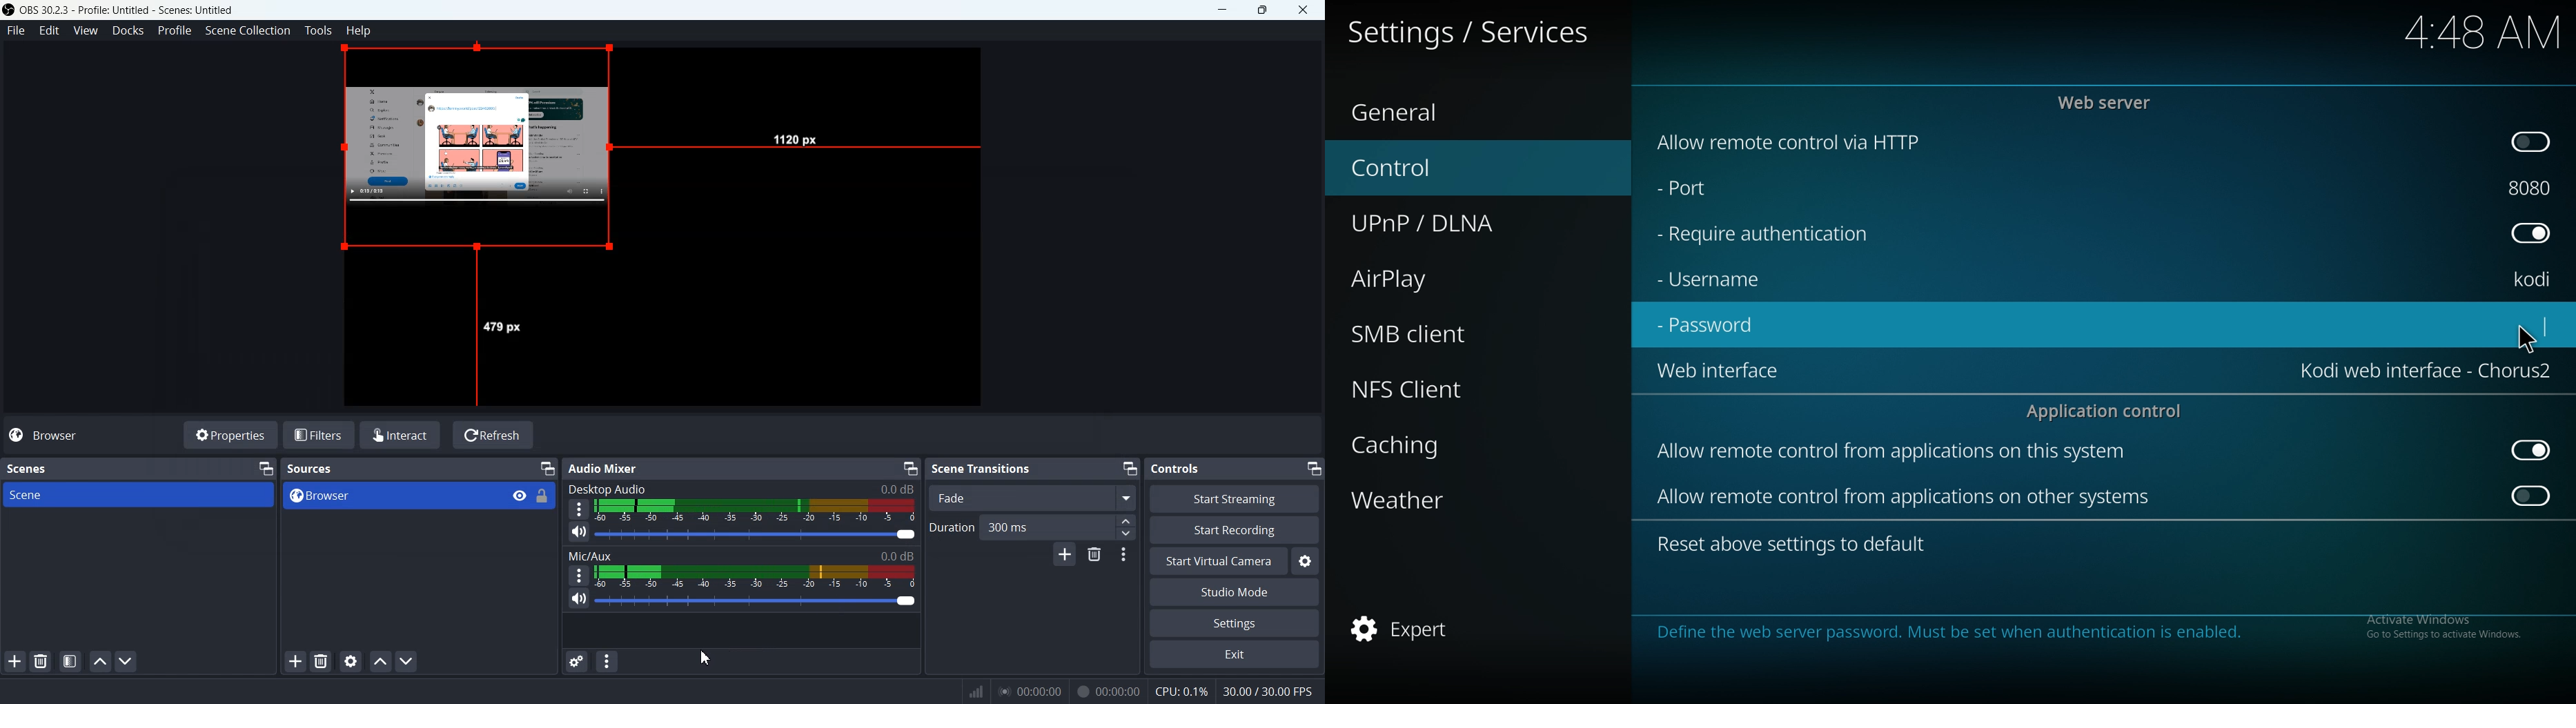  Describe the element at coordinates (579, 531) in the screenshot. I see `Mute / Unmute` at that location.